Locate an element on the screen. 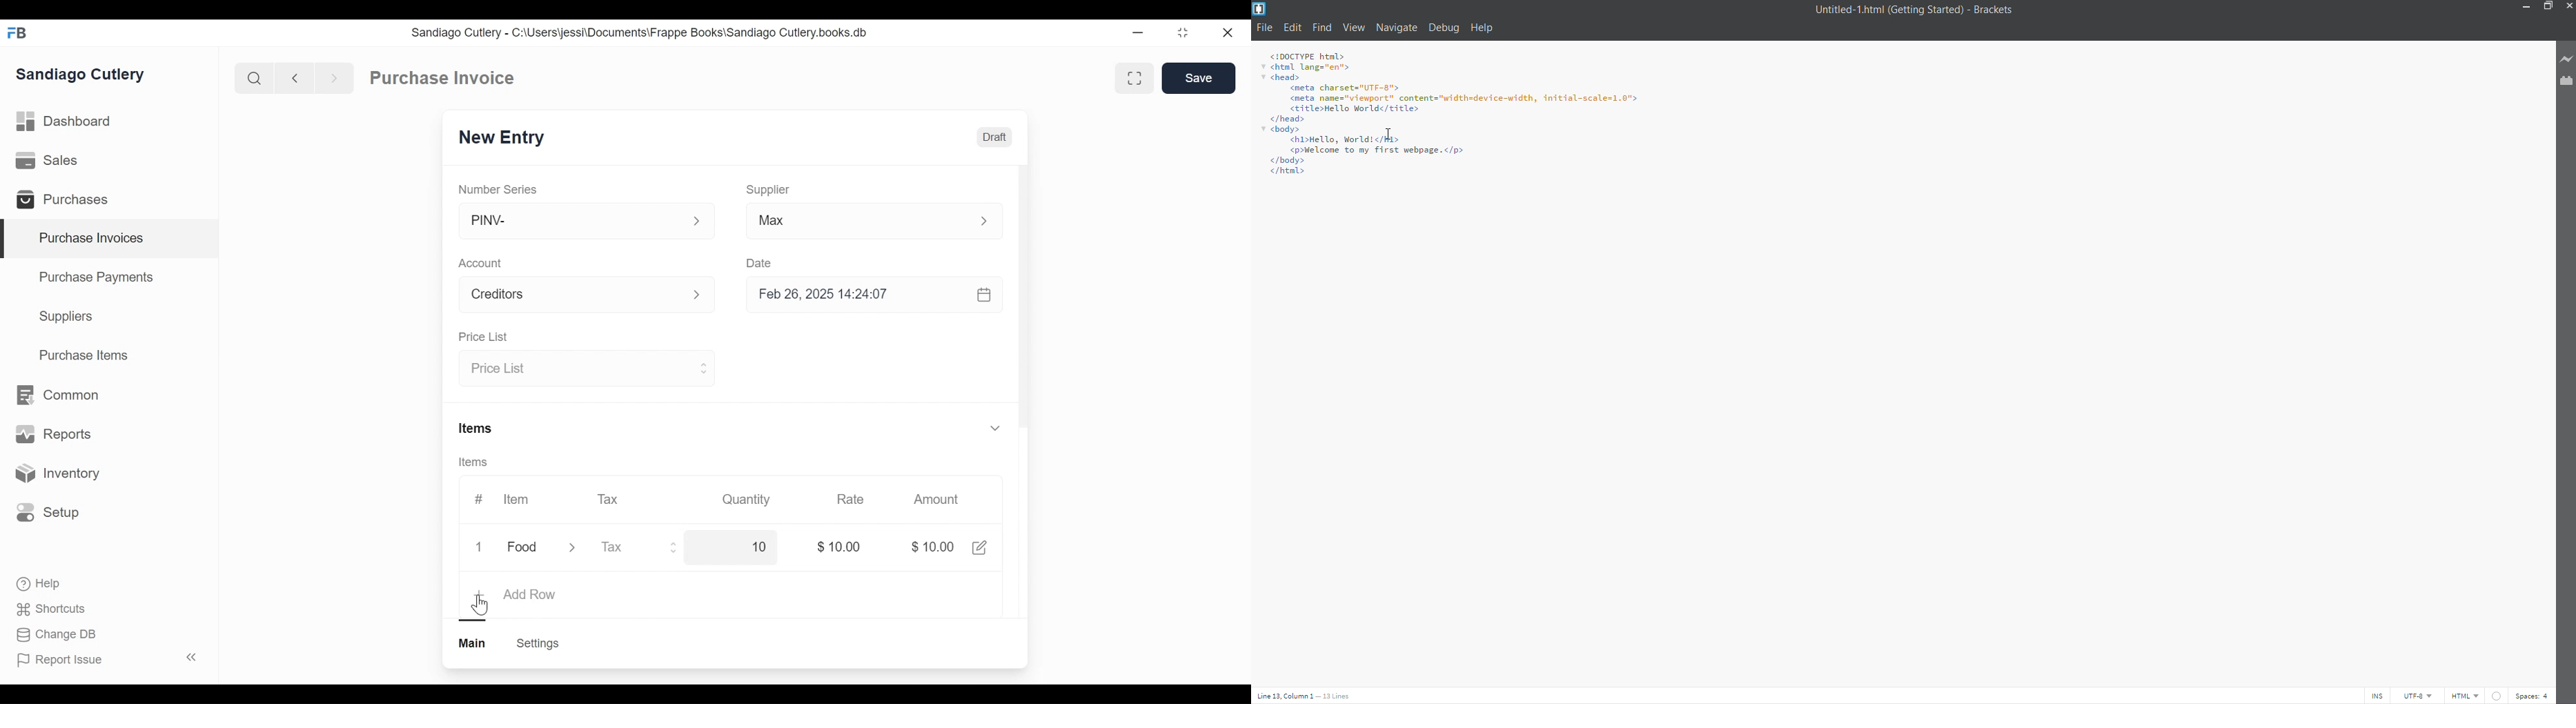  New Entry is located at coordinates (505, 138).